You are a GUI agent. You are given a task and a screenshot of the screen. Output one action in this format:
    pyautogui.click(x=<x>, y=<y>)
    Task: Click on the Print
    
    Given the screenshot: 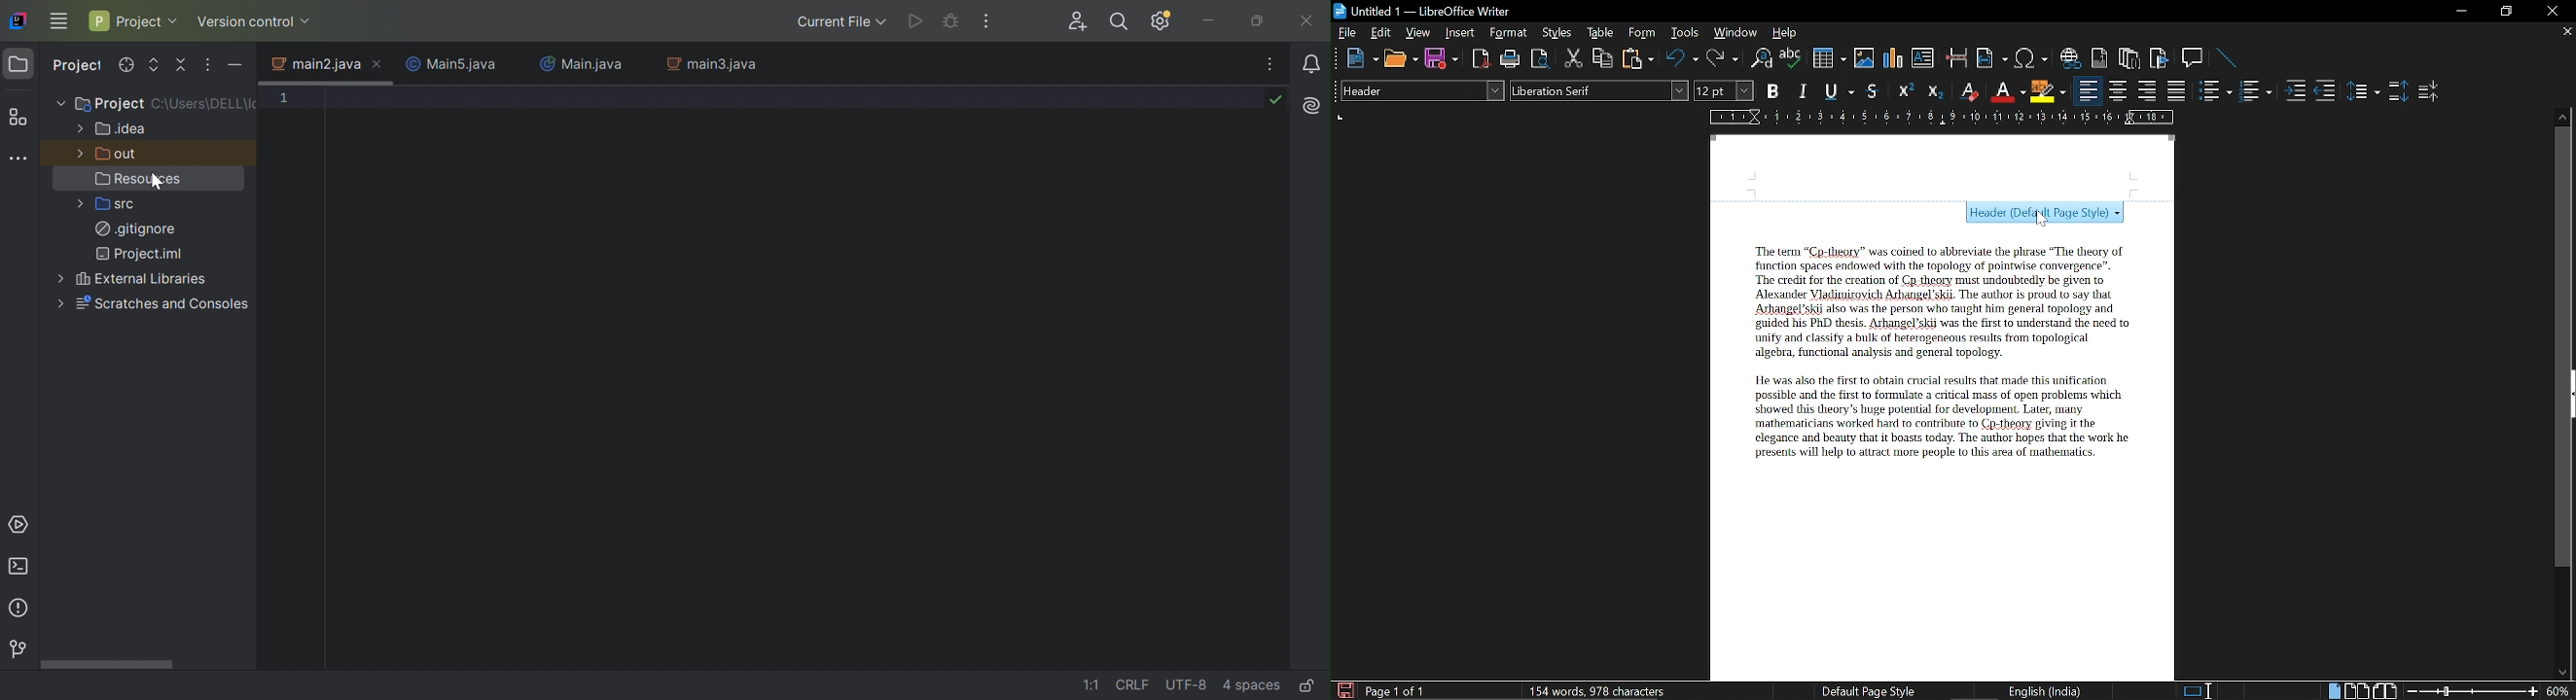 What is the action you would take?
    pyautogui.click(x=1511, y=59)
    